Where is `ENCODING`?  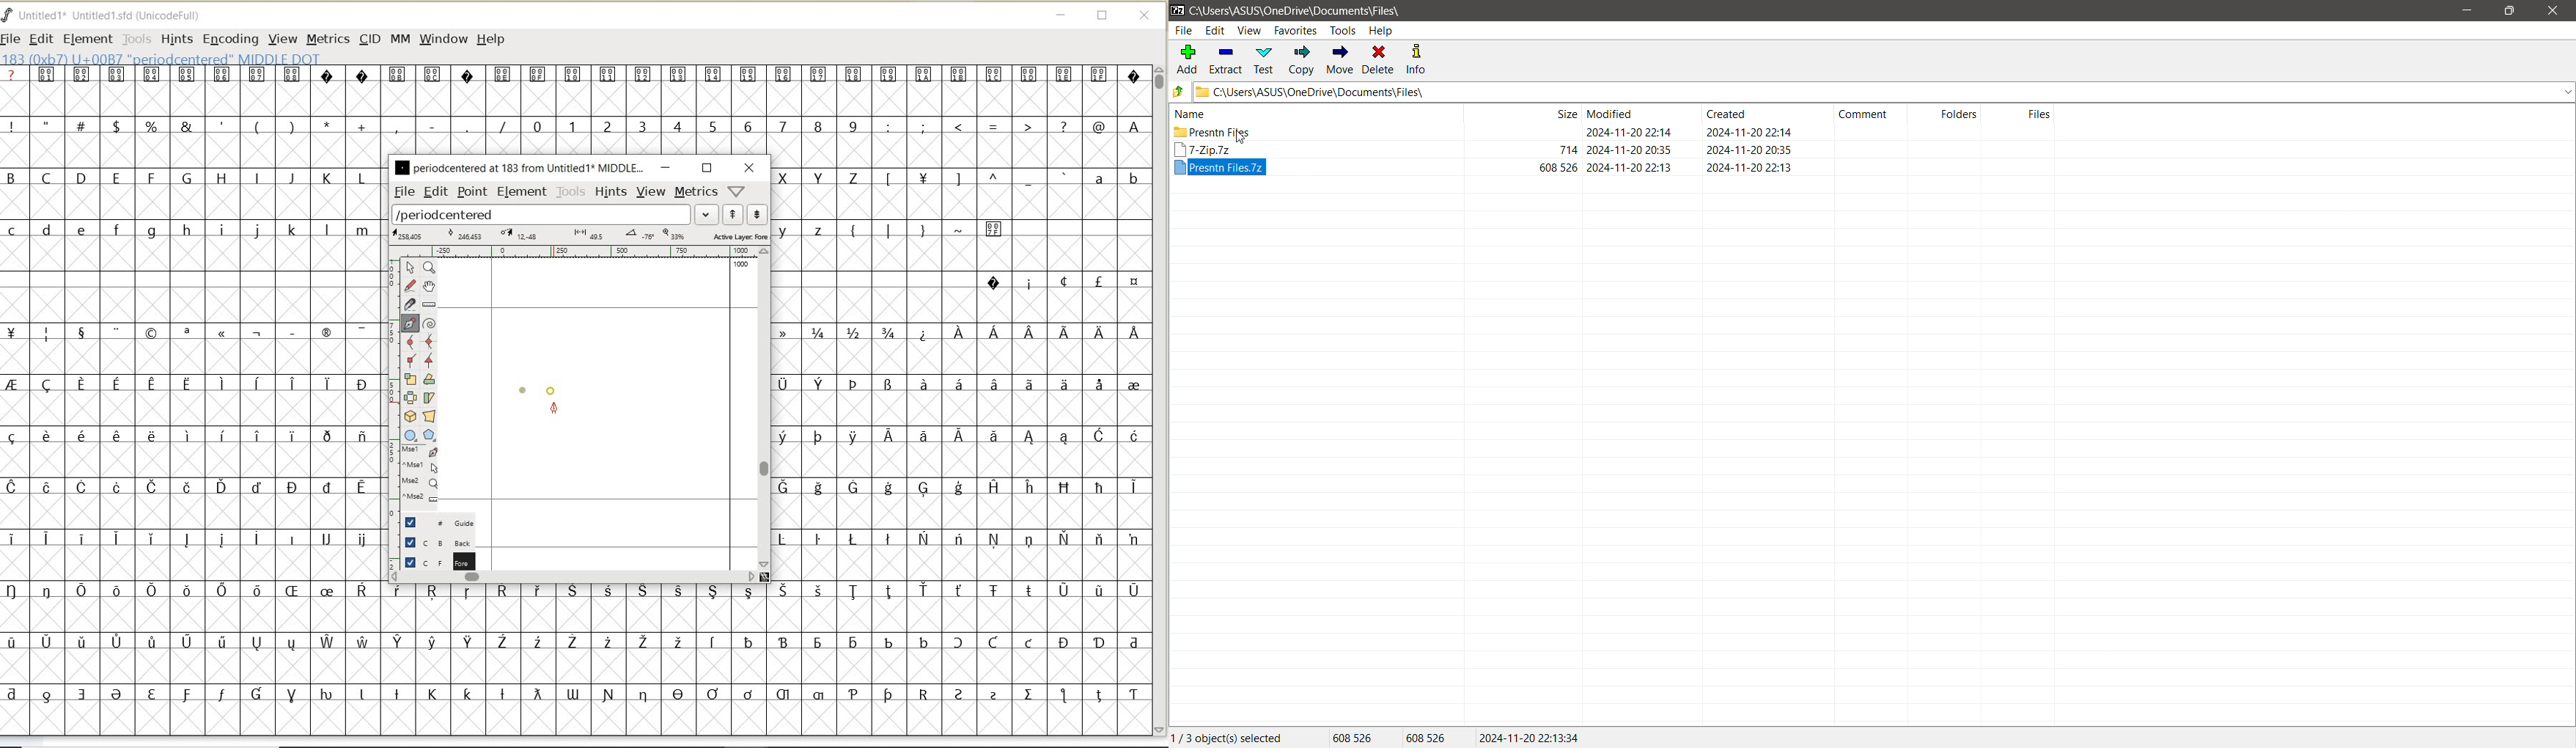
ENCODING is located at coordinates (231, 40).